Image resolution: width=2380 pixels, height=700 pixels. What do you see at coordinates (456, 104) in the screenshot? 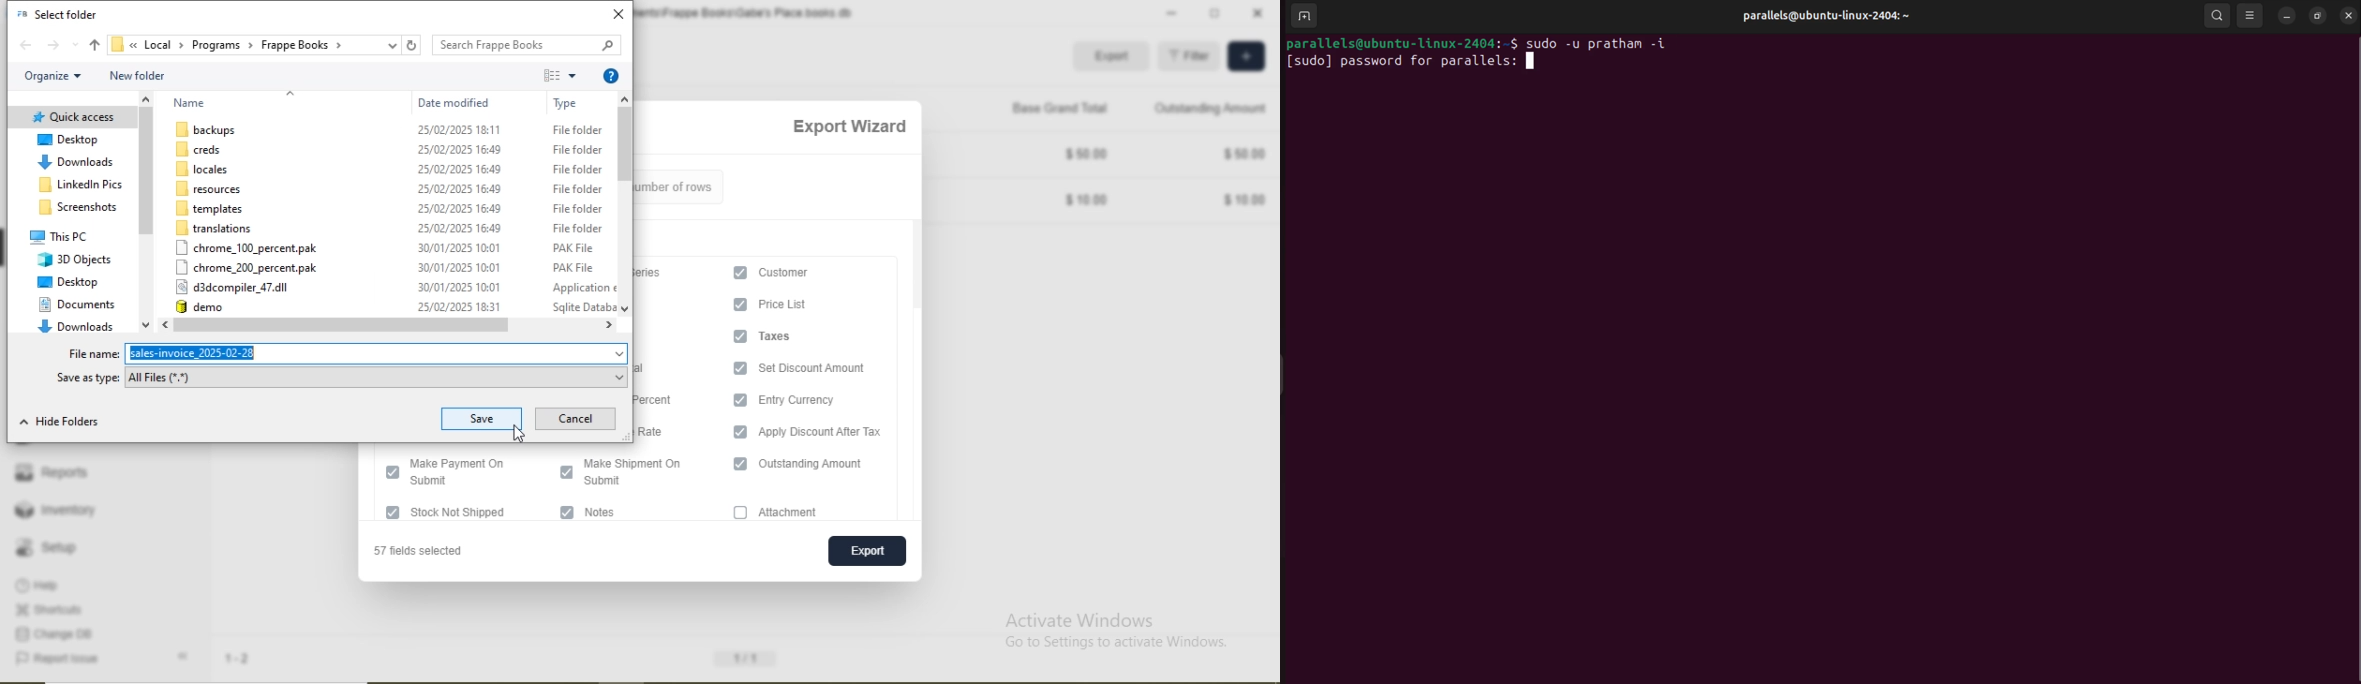
I see `Date modified` at bounding box center [456, 104].